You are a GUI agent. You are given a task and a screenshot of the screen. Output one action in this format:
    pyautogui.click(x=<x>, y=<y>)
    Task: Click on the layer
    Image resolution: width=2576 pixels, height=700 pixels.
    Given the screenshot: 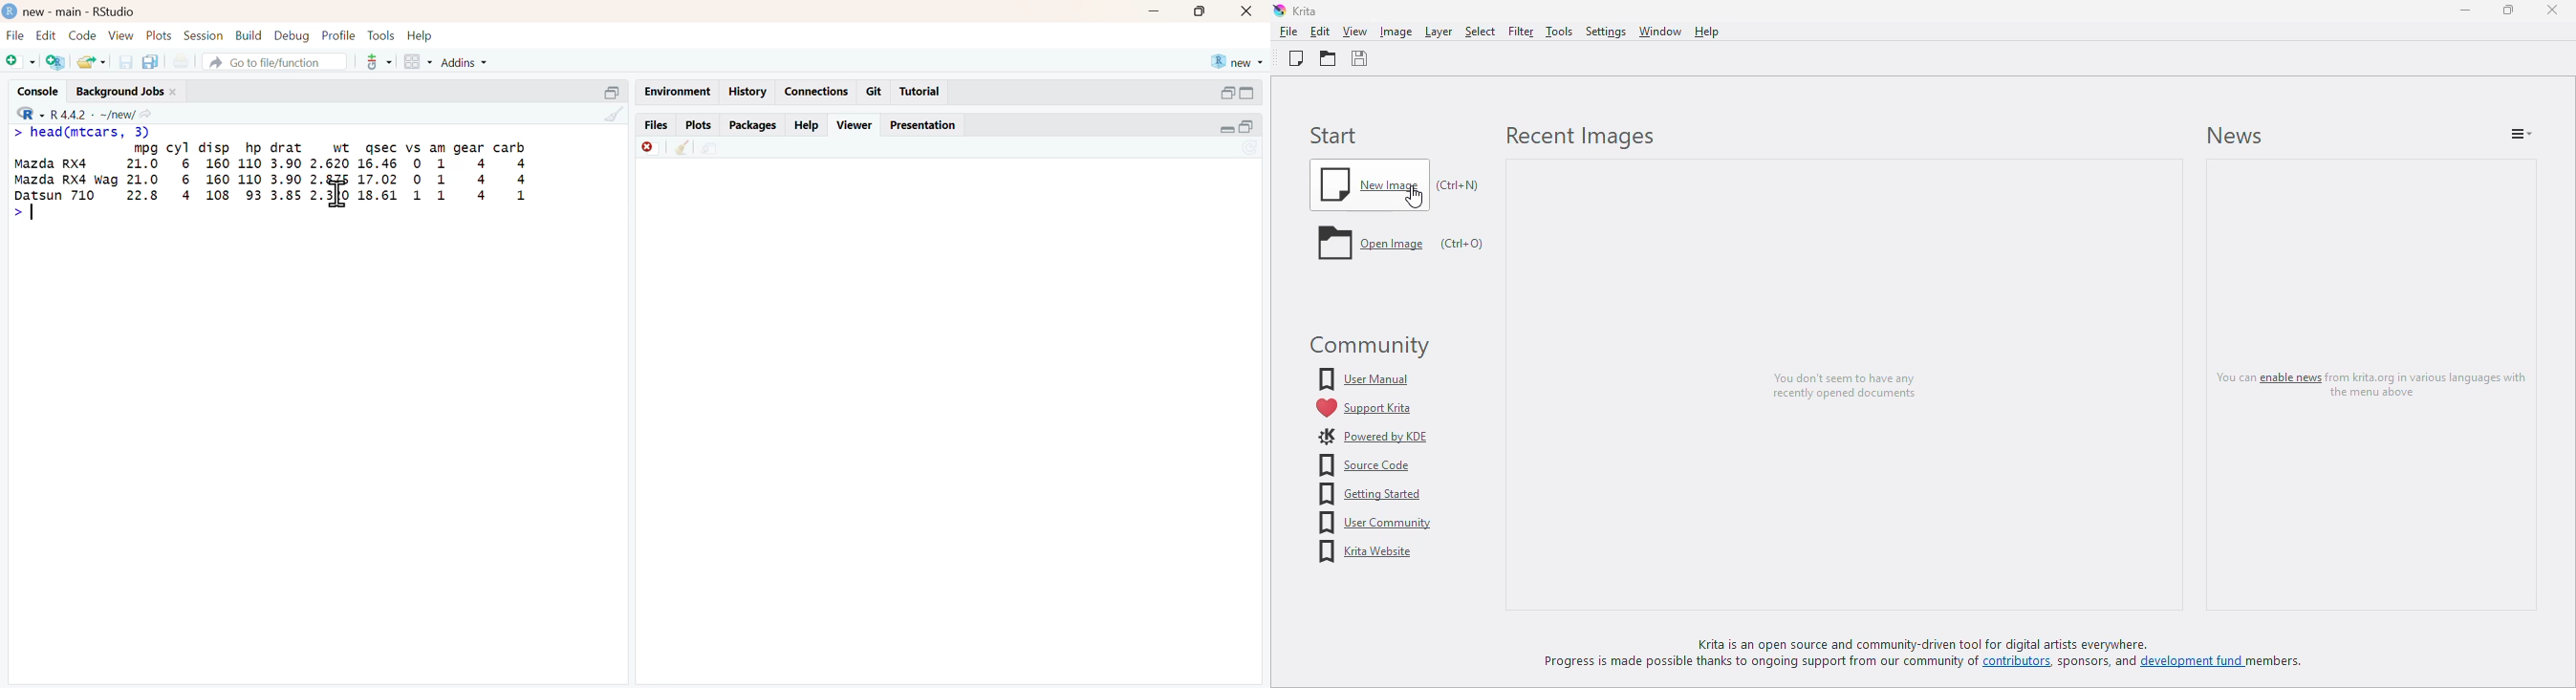 What is the action you would take?
    pyautogui.click(x=1438, y=32)
    